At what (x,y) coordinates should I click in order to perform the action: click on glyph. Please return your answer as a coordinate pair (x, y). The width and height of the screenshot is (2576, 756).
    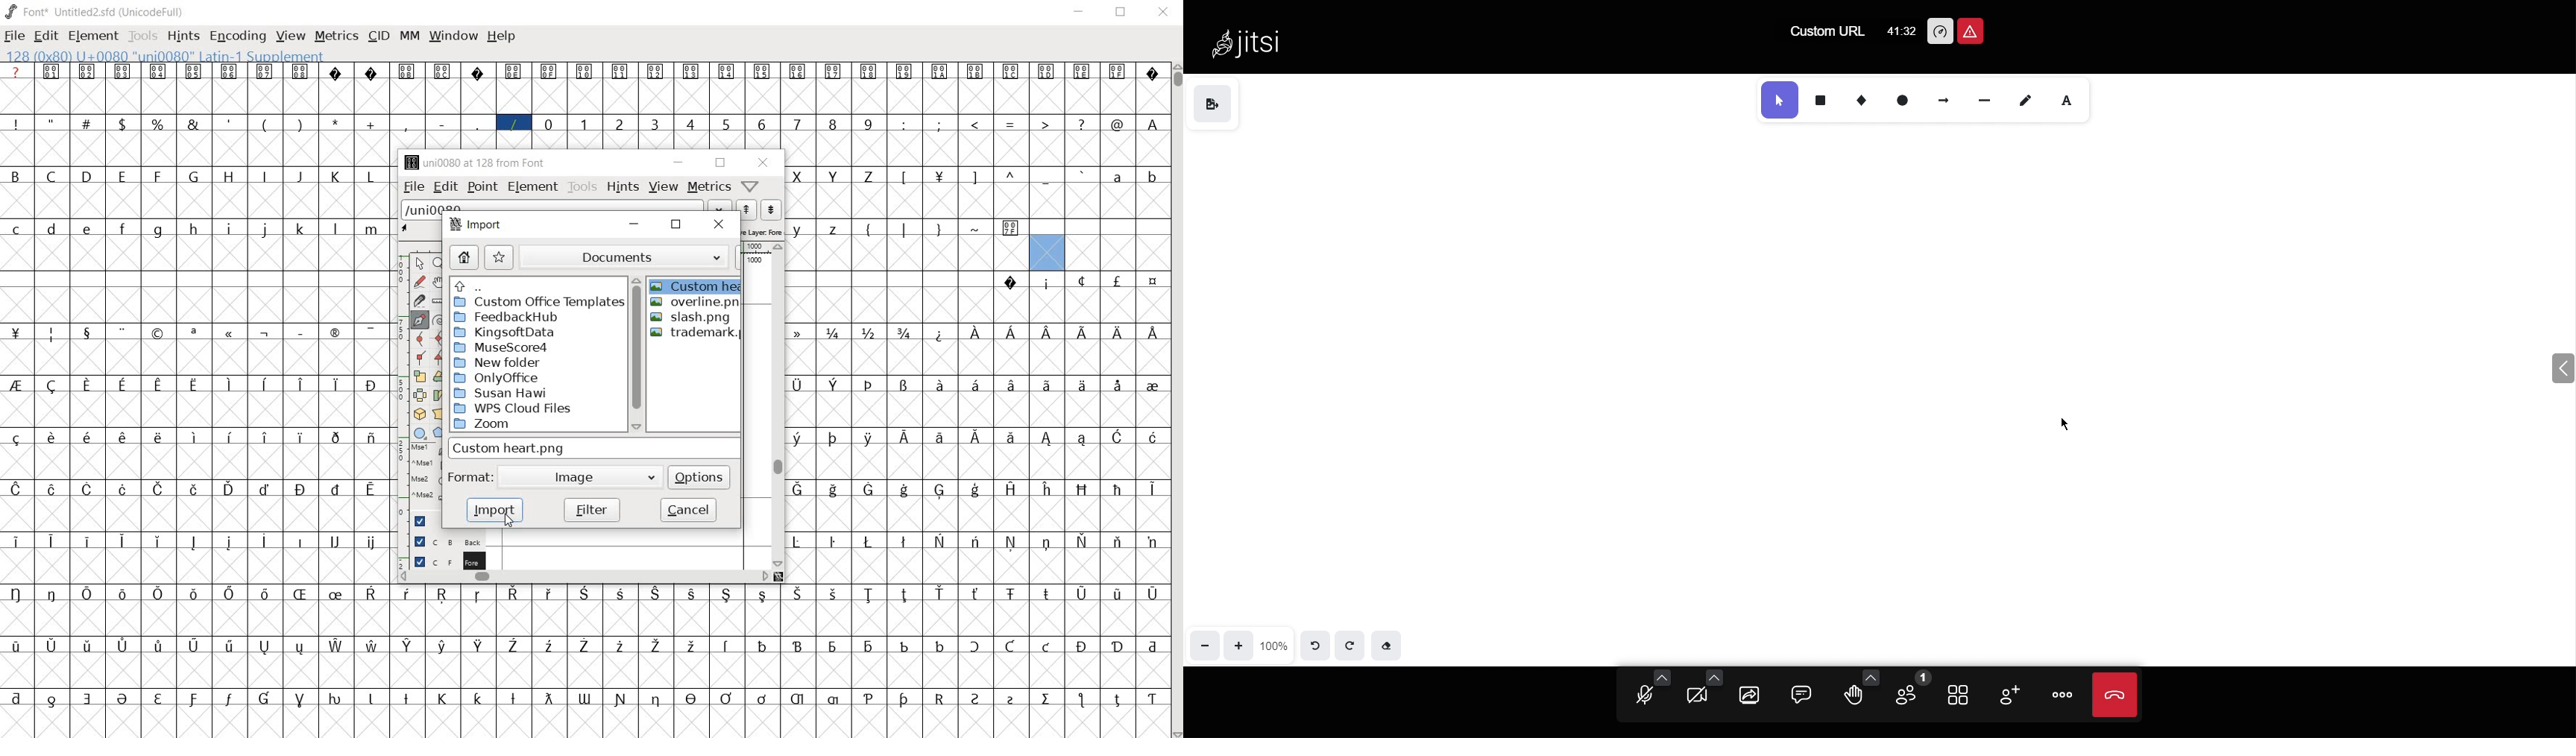
    Looking at the image, I should click on (16, 439).